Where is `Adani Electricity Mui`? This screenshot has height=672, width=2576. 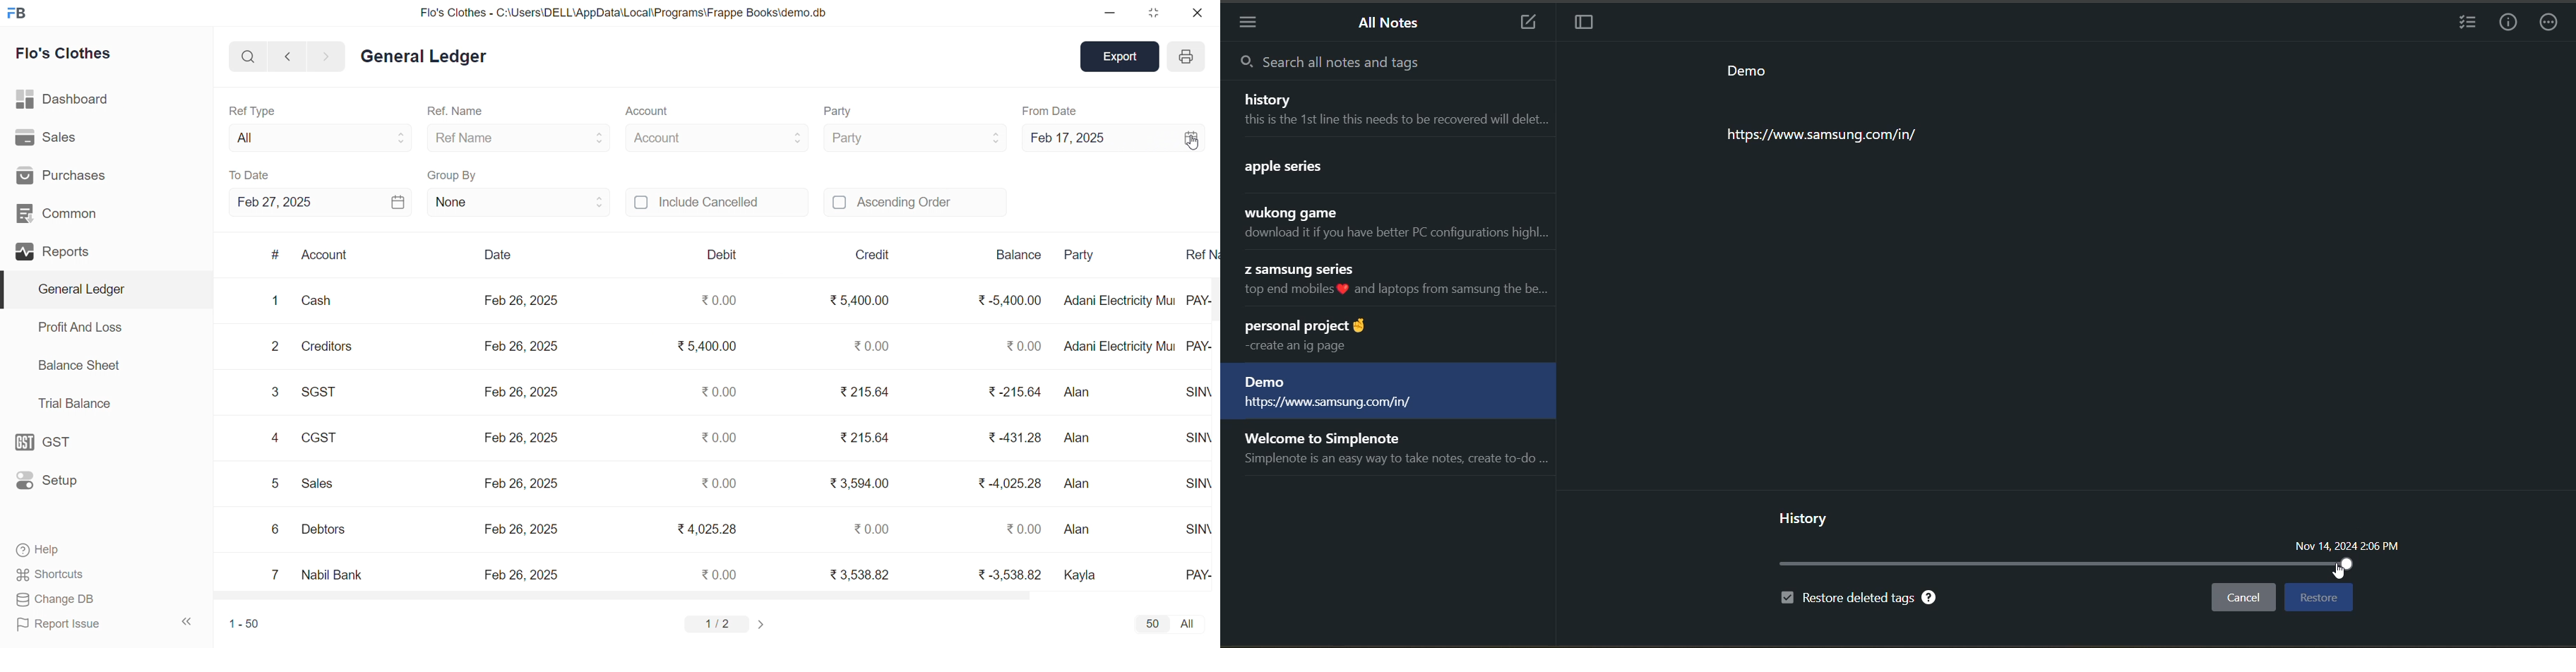 Adani Electricity Mui is located at coordinates (1120, 346).